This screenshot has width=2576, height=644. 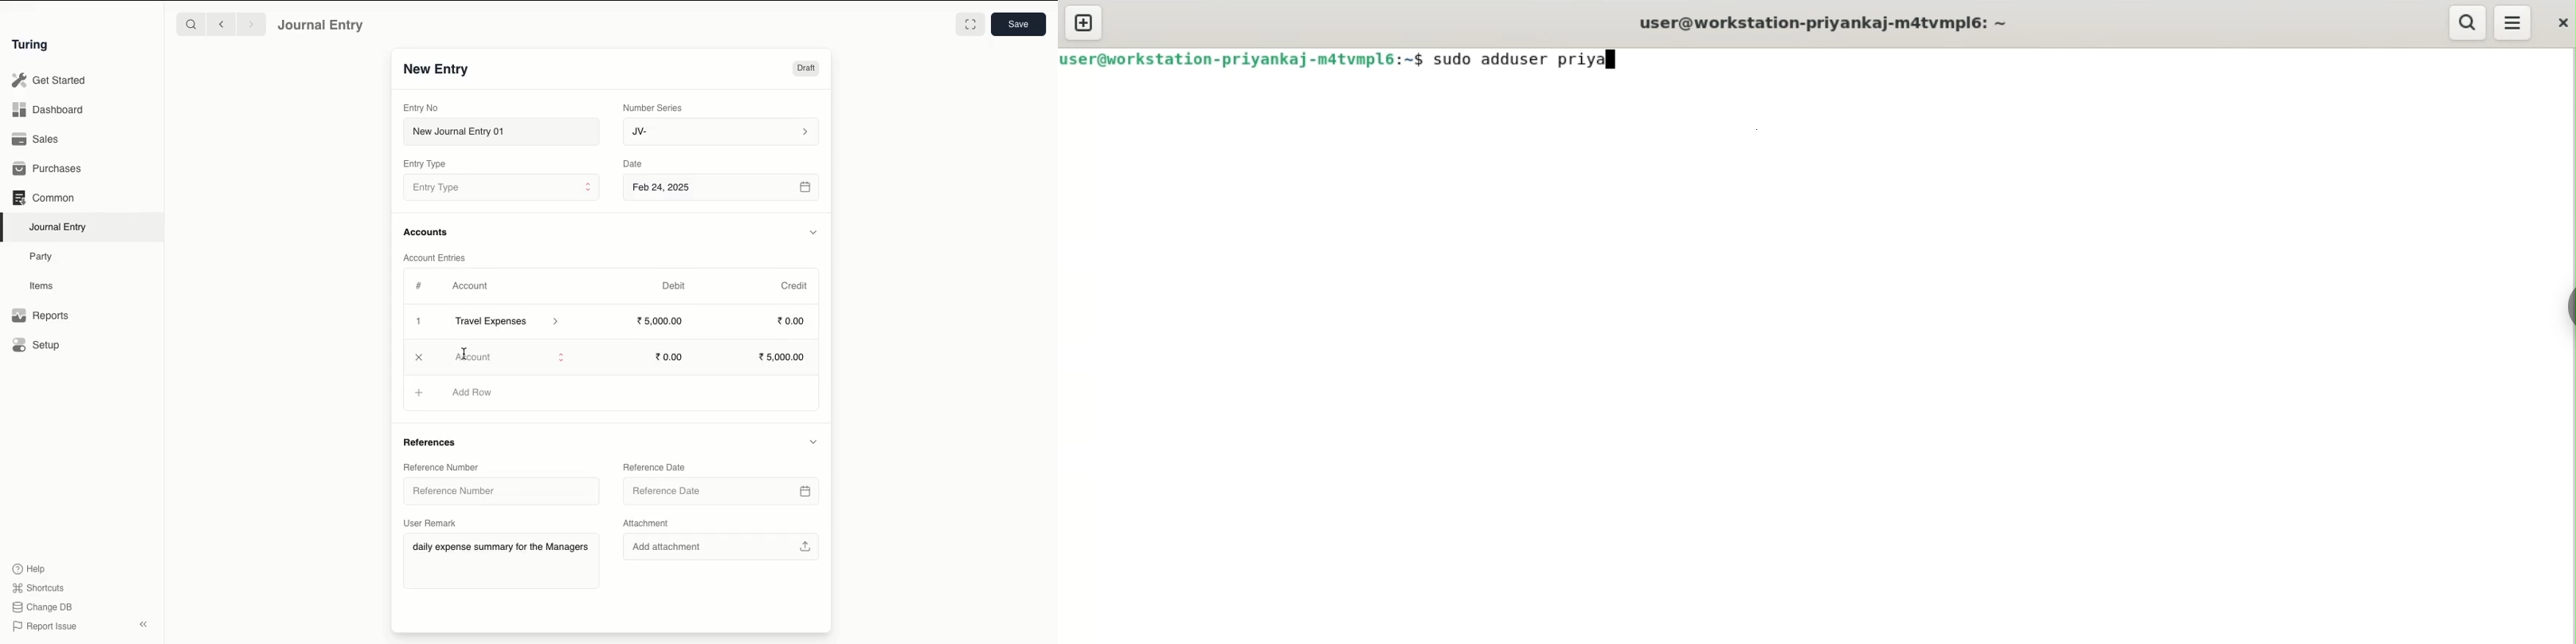 What do you see at coordinates (50, 81) in the screenshot?
I see `Get Started` at bounding box center [50, 81].